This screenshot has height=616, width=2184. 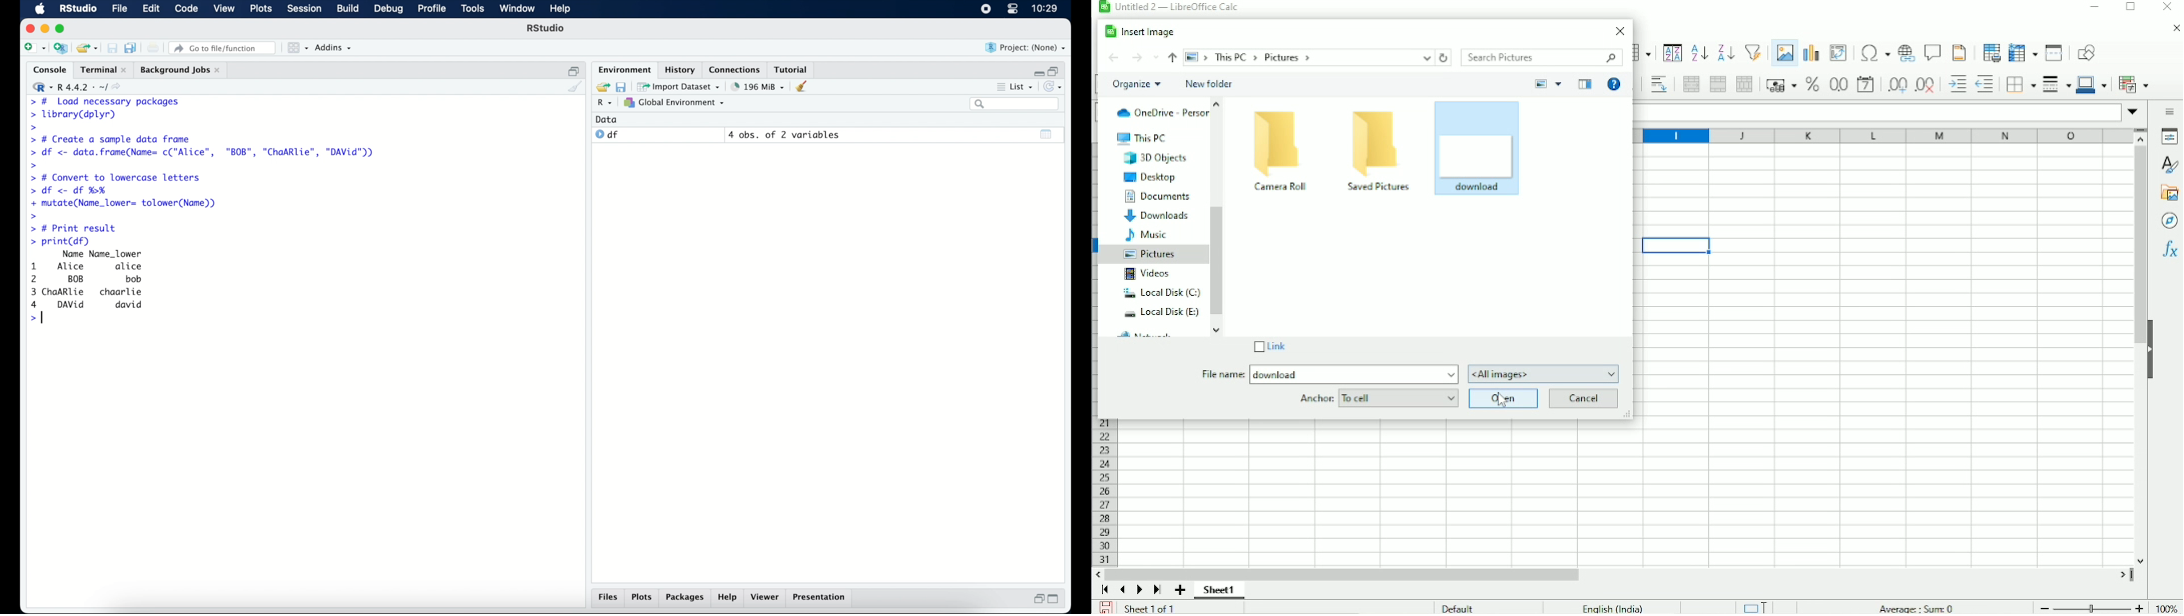 What do you see at coordinates (150, 9) in the screenshot?
I see `edit` at bounding box center [150, 9].